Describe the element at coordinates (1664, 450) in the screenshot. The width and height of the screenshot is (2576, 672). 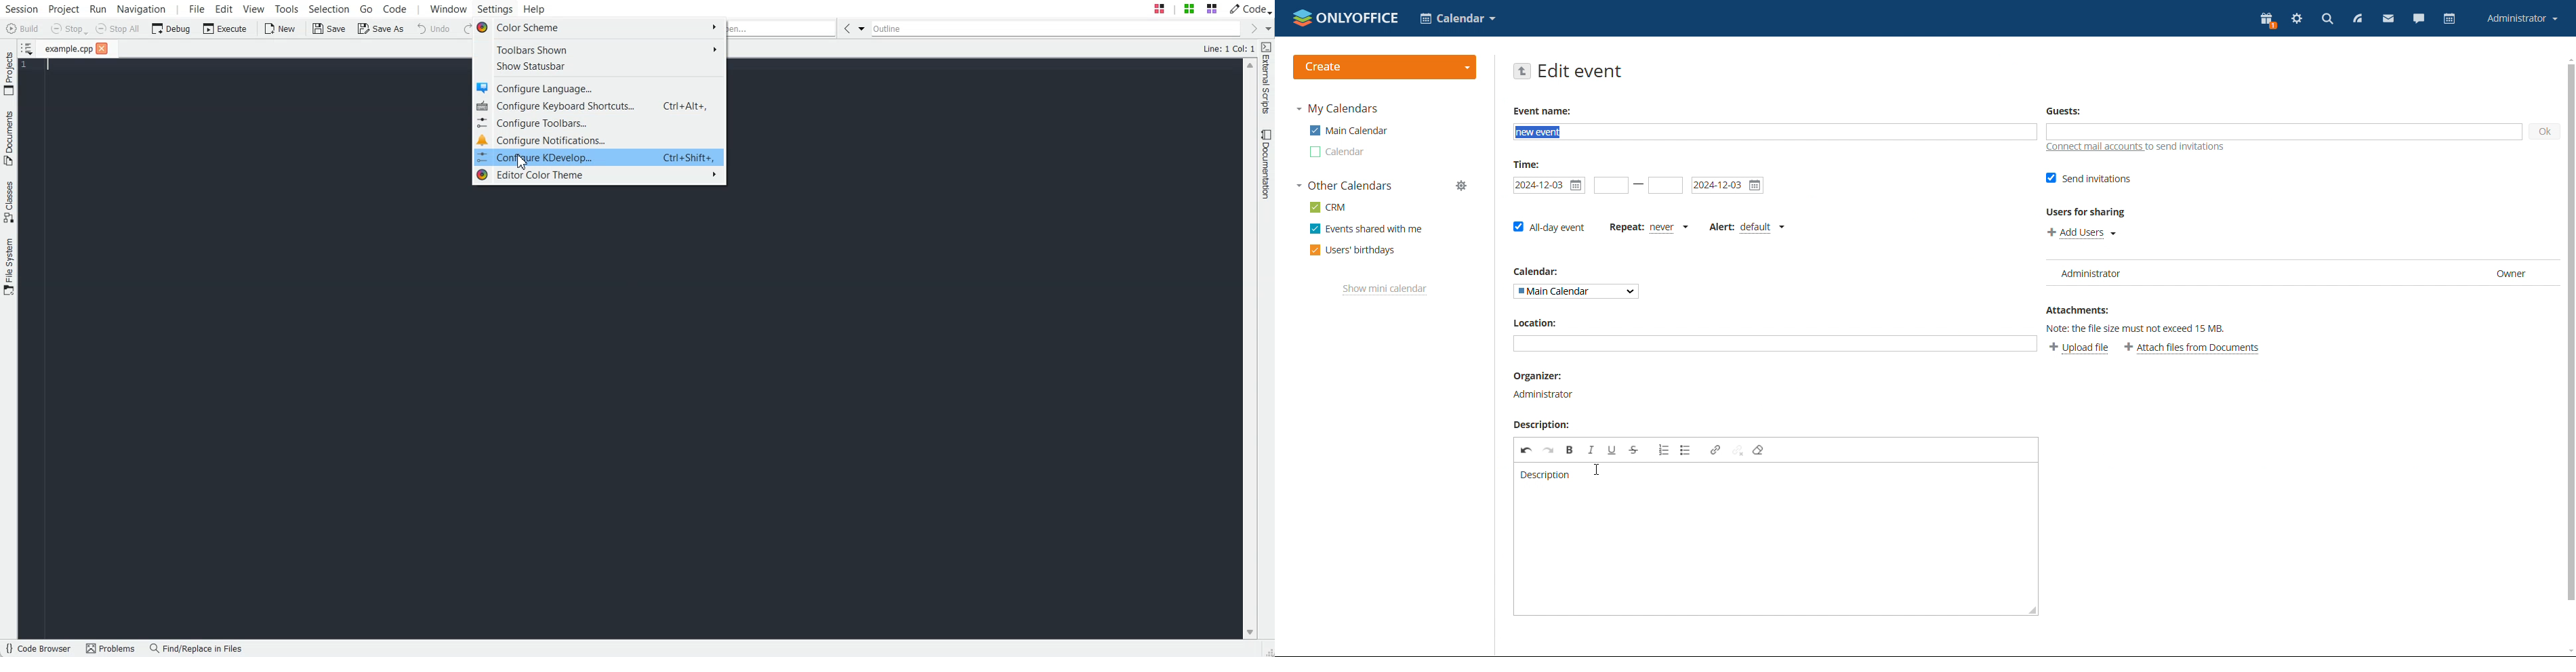
I see `insert/remove numbered list` at that location.